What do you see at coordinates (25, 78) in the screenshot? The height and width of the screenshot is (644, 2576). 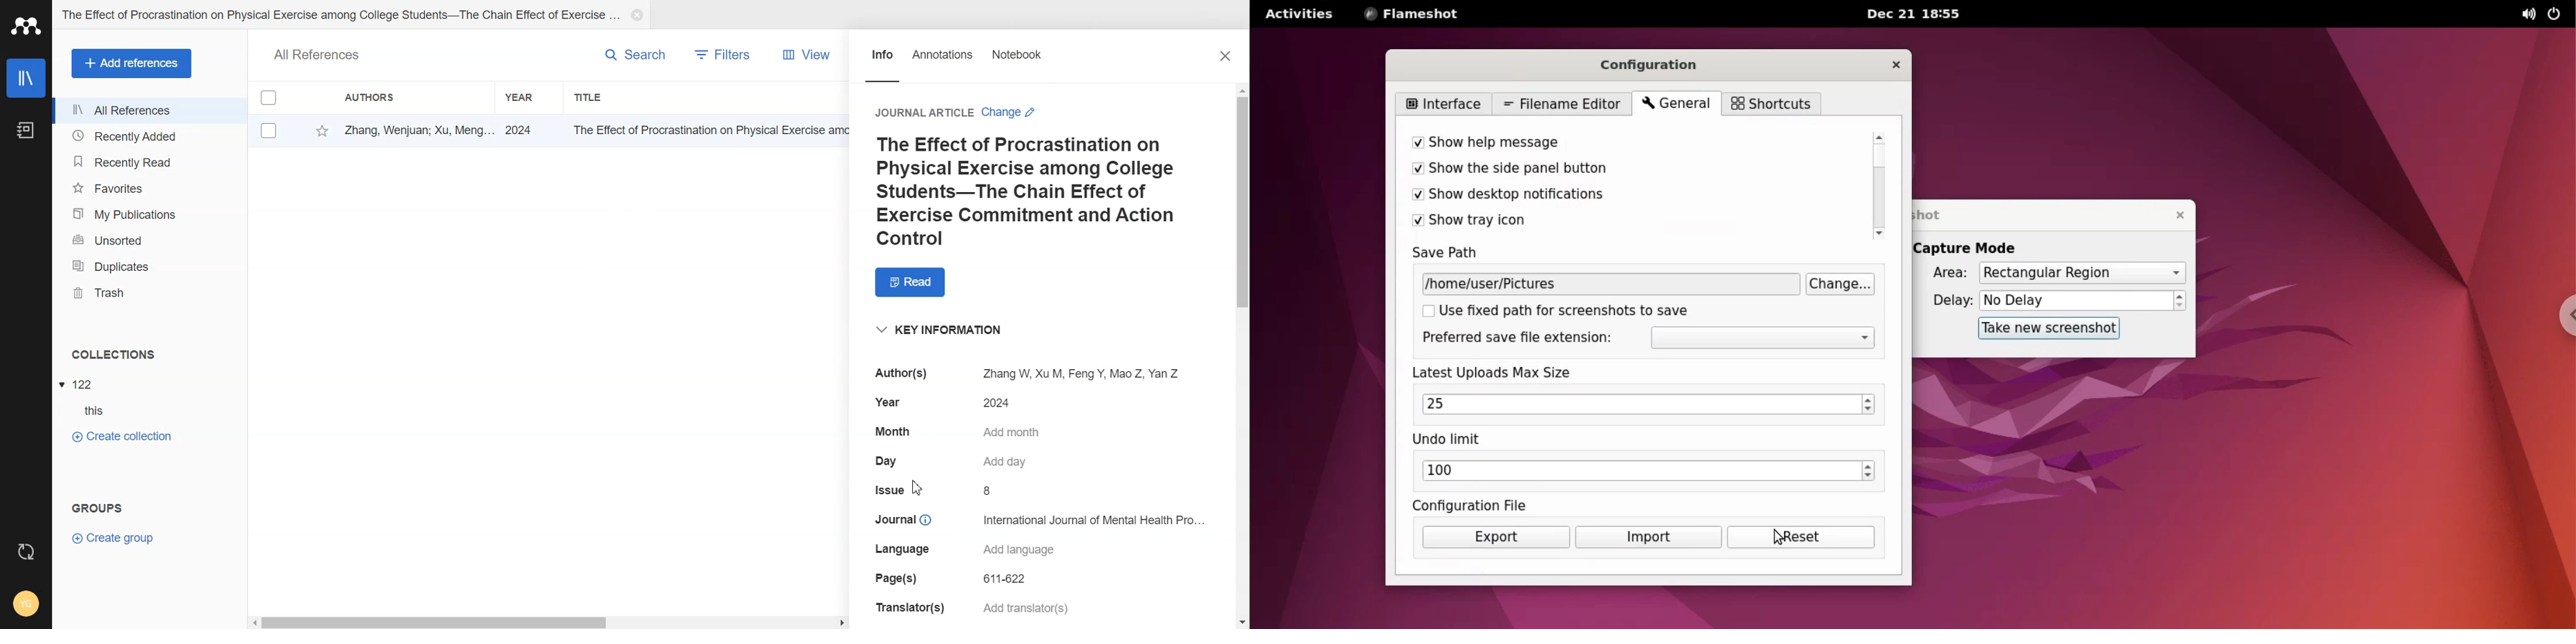 I see `Library` at bounding box center [25, 78].